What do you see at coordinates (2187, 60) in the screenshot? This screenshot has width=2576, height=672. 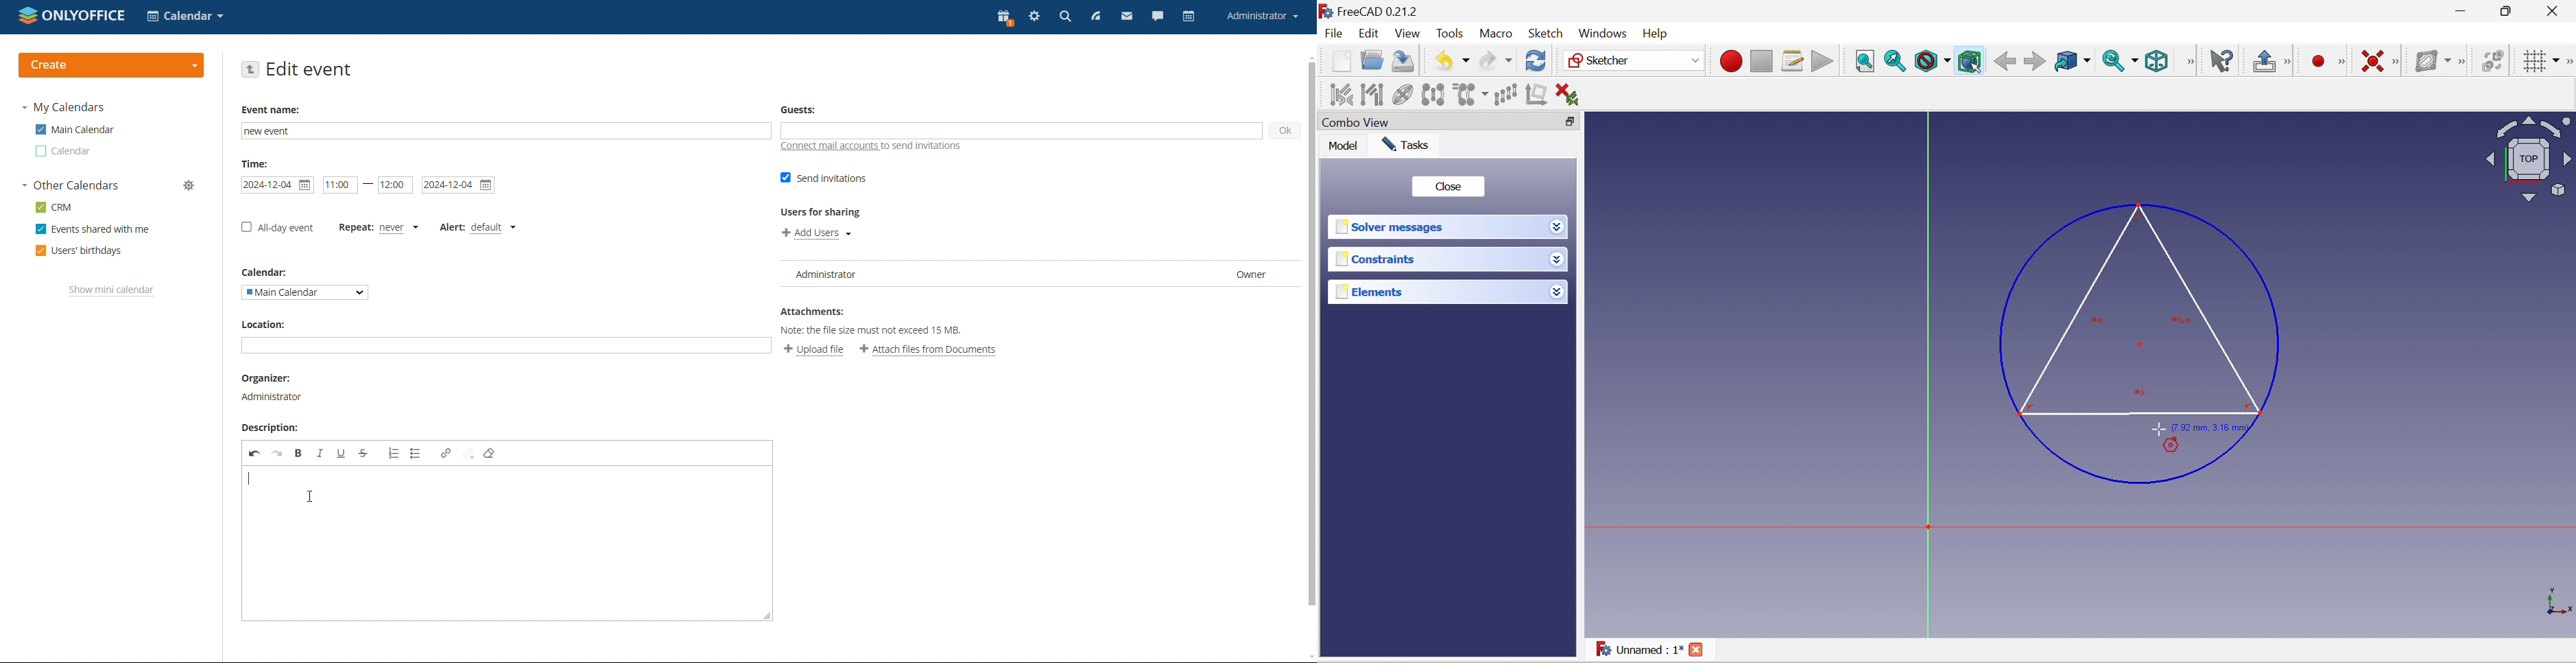 I see `[View]` at bounding box center [2187, 60].